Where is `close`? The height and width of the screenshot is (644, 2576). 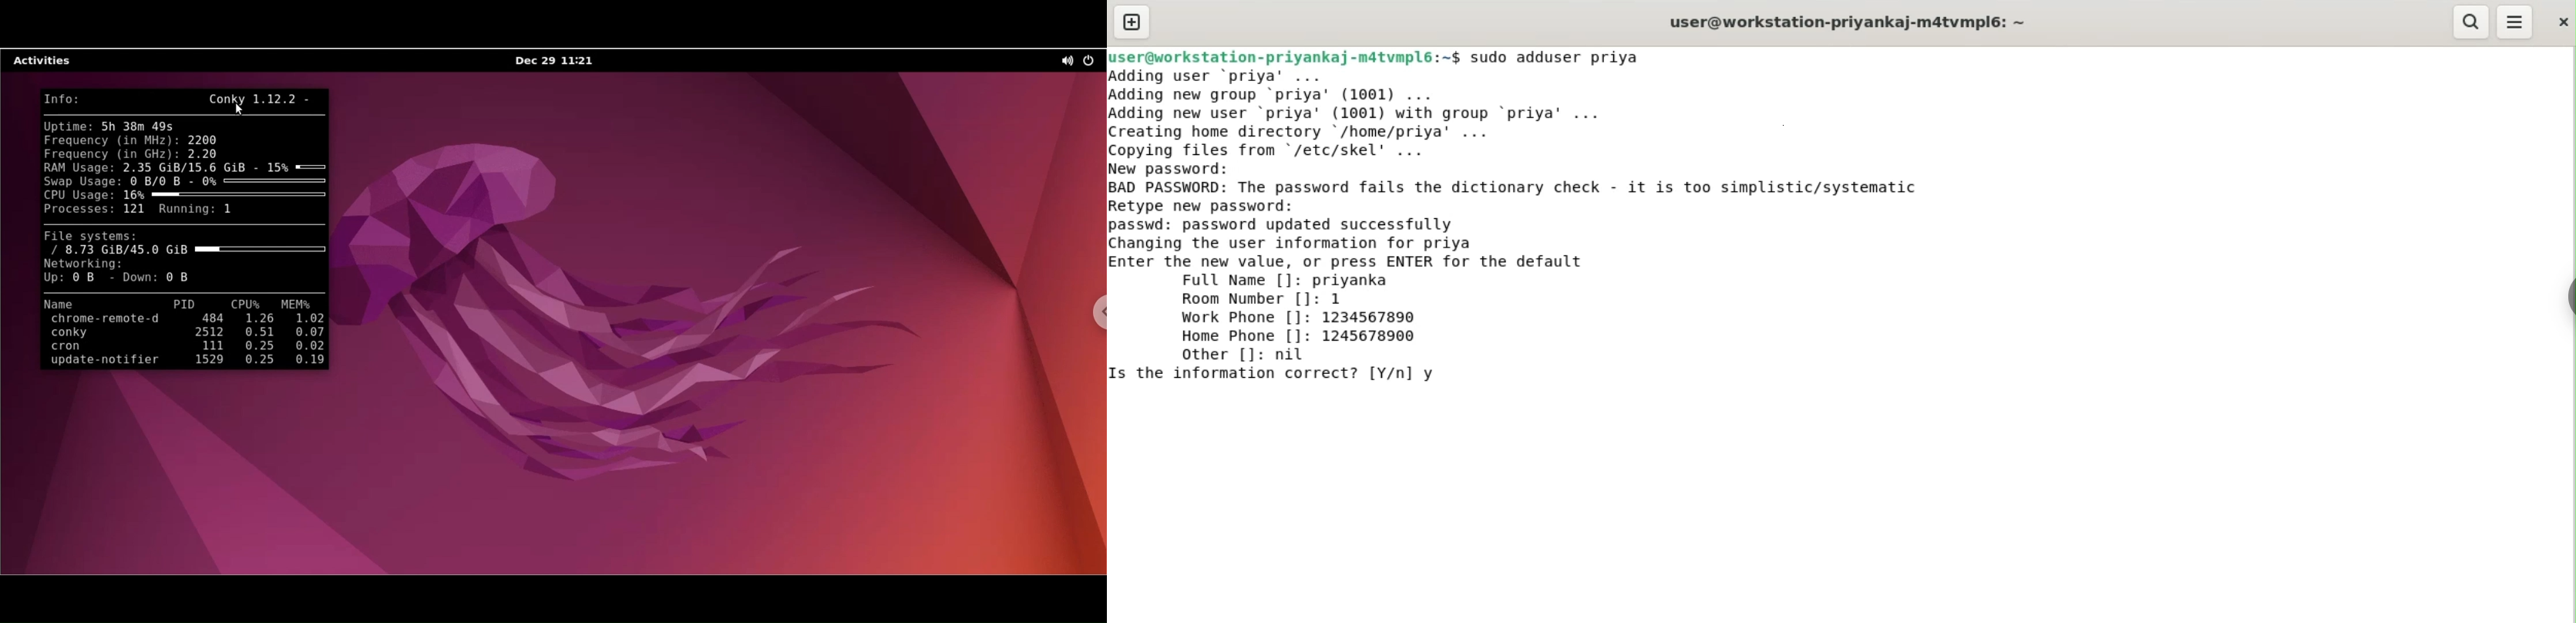
close is located at coordinates (2561, 22).